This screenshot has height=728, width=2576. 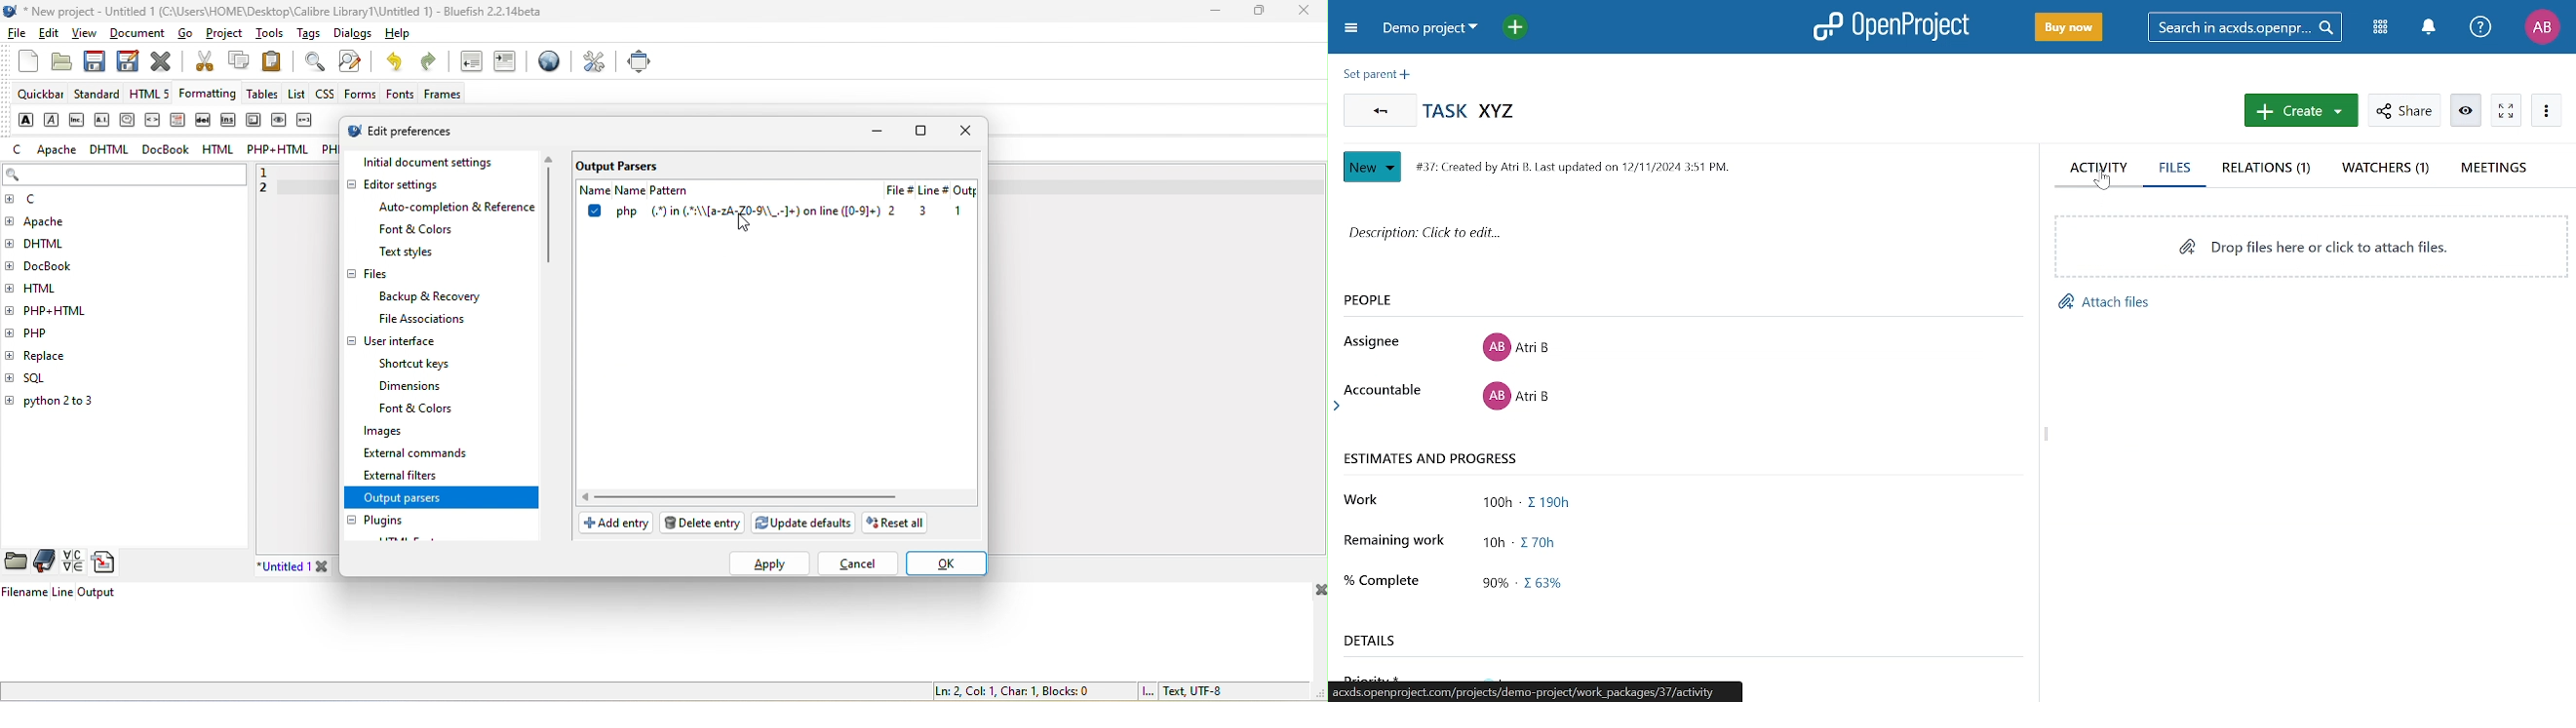 What do you see at coordinates (704, 522) in the screenshot?
I see `delete entry` at bounding box center [704, 522].